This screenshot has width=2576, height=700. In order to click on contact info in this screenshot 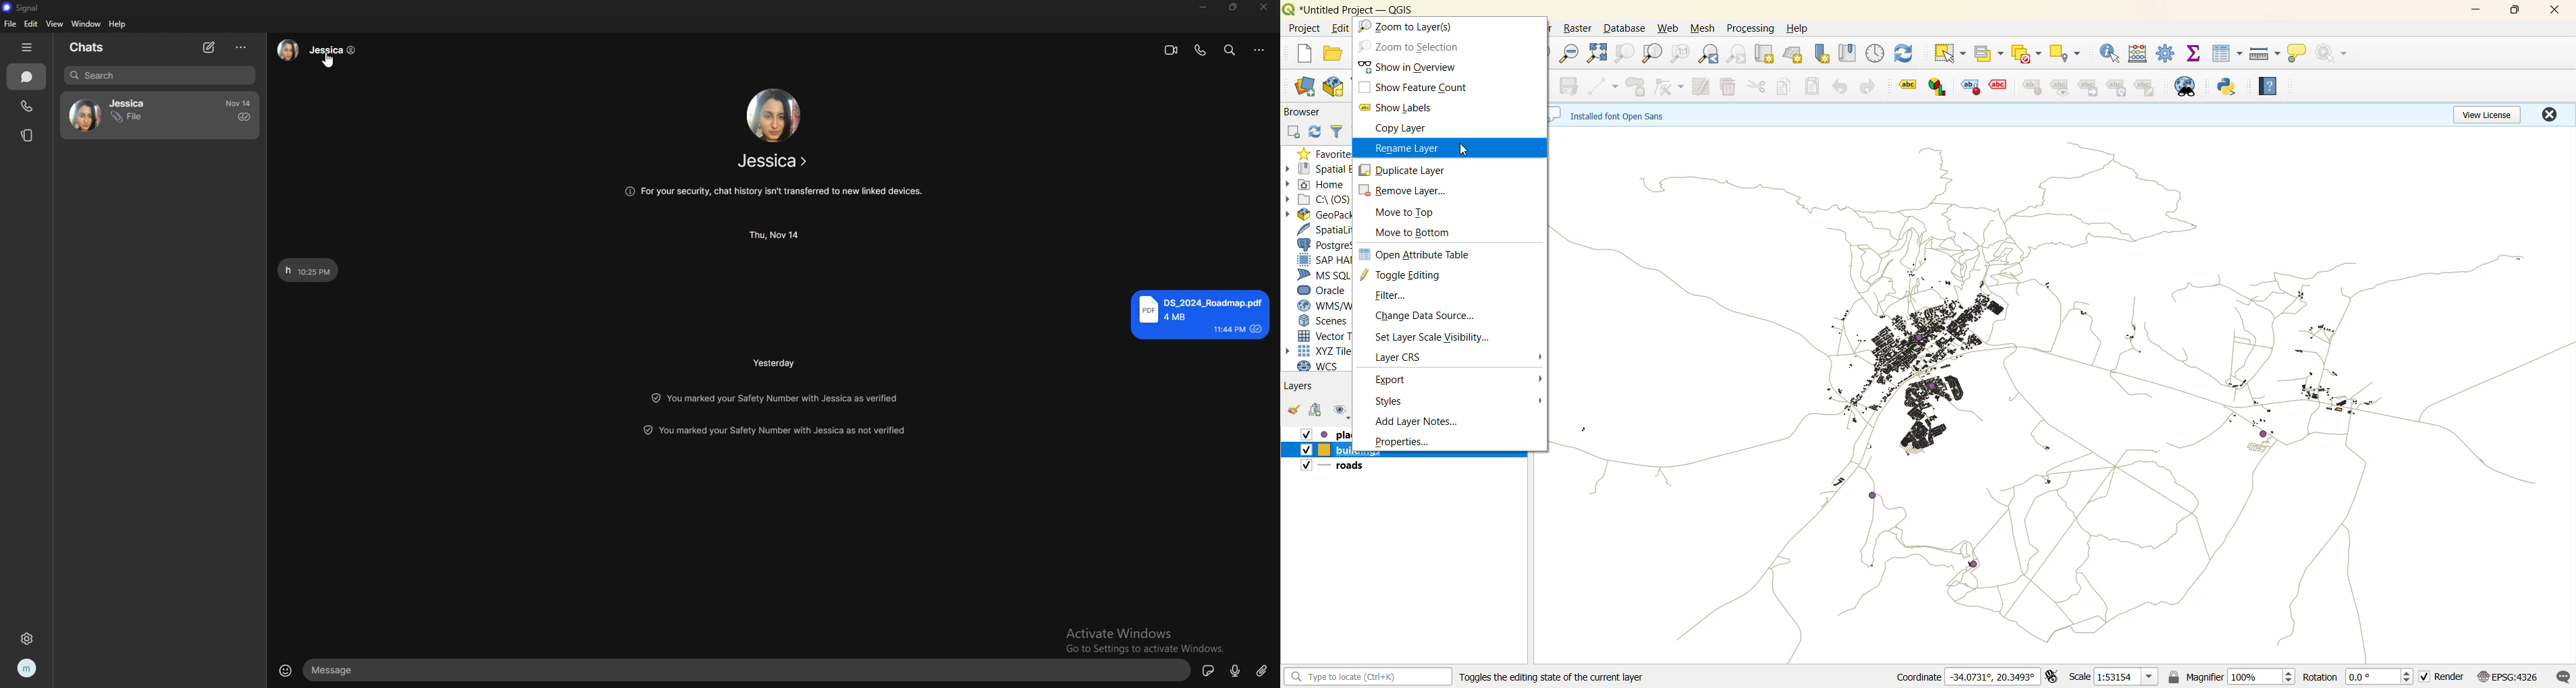, I will do `click(776, 161)`.